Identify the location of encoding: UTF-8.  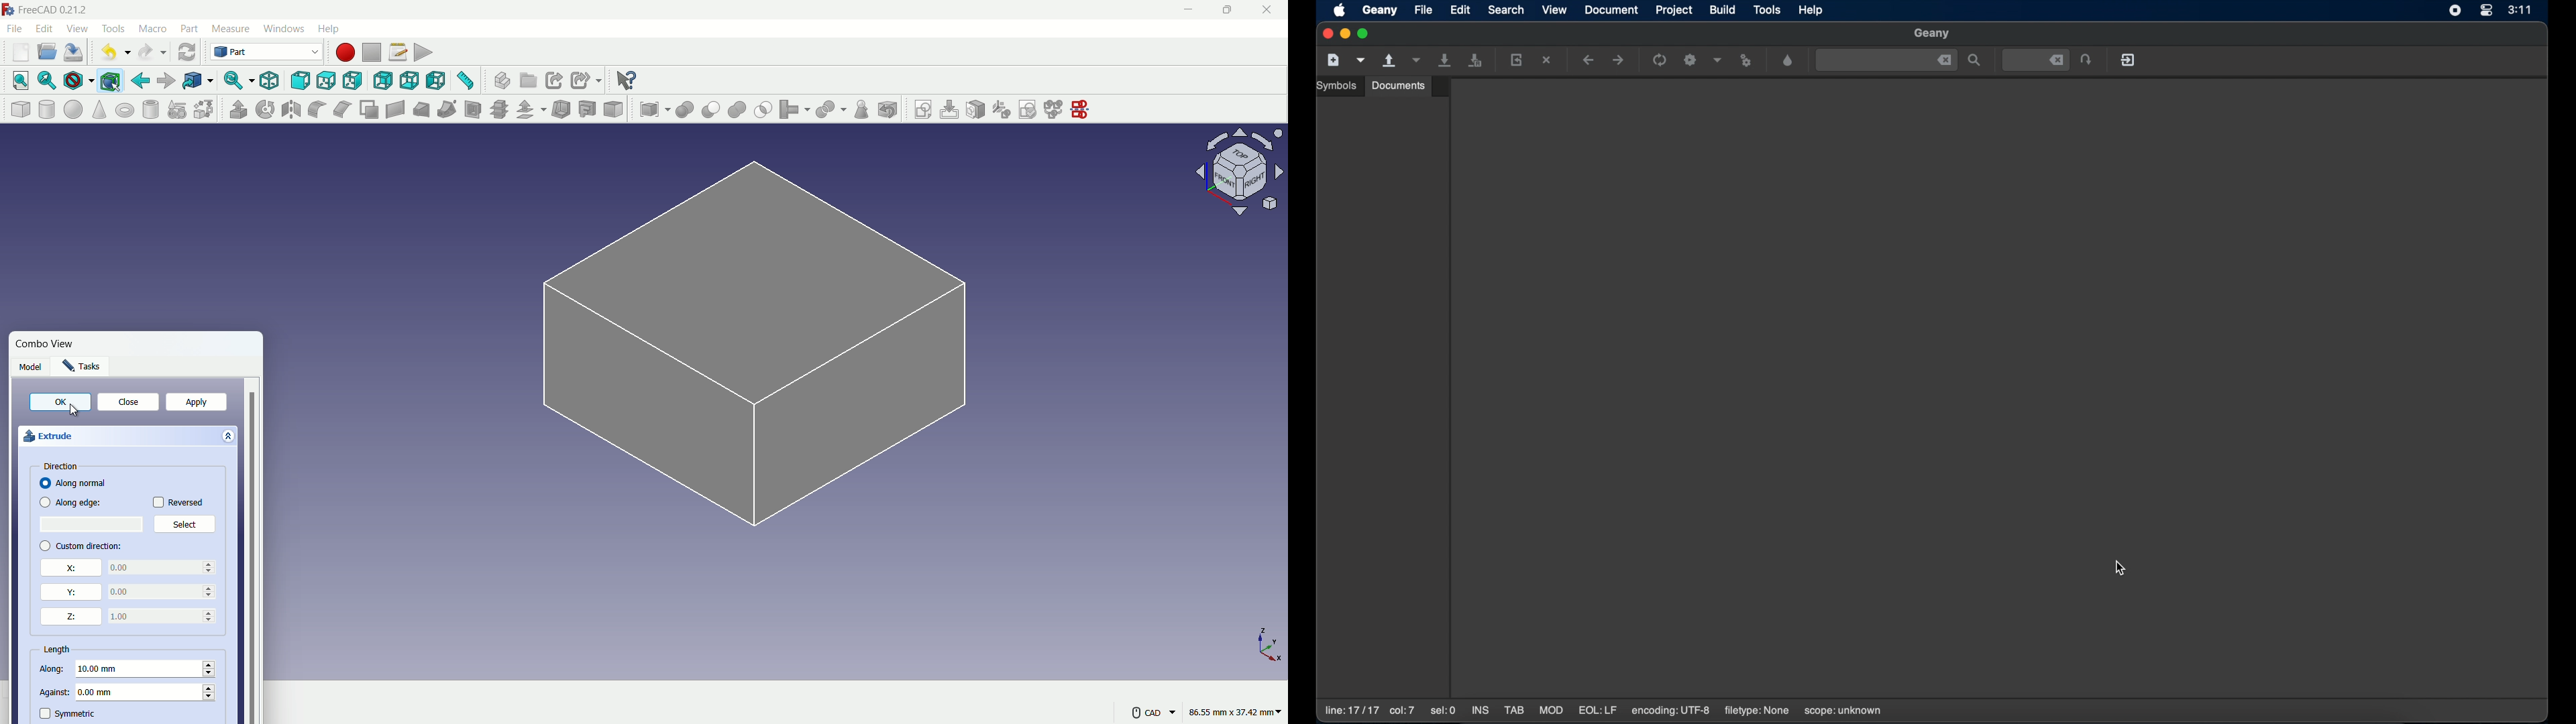
(1671, 711).